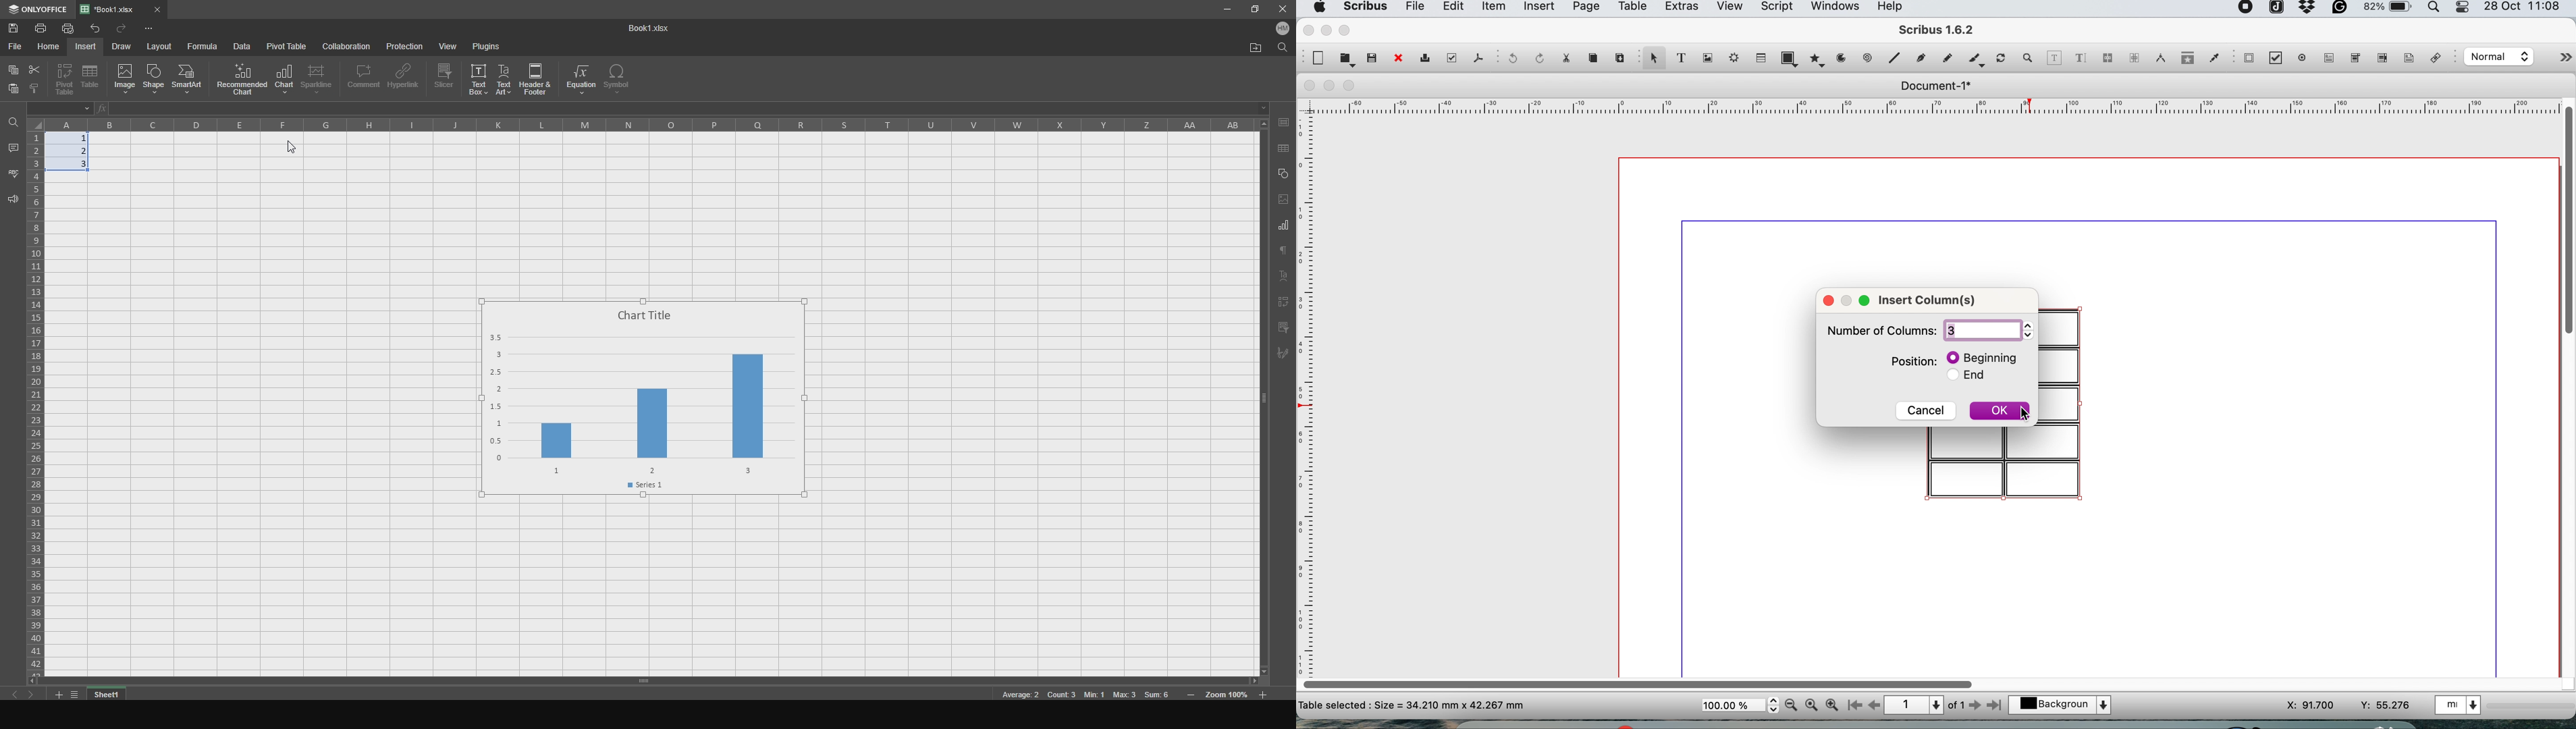 Image resolution: width=2576 pixels, height=756 pixels. I want to click on cell, so click(61, 108).